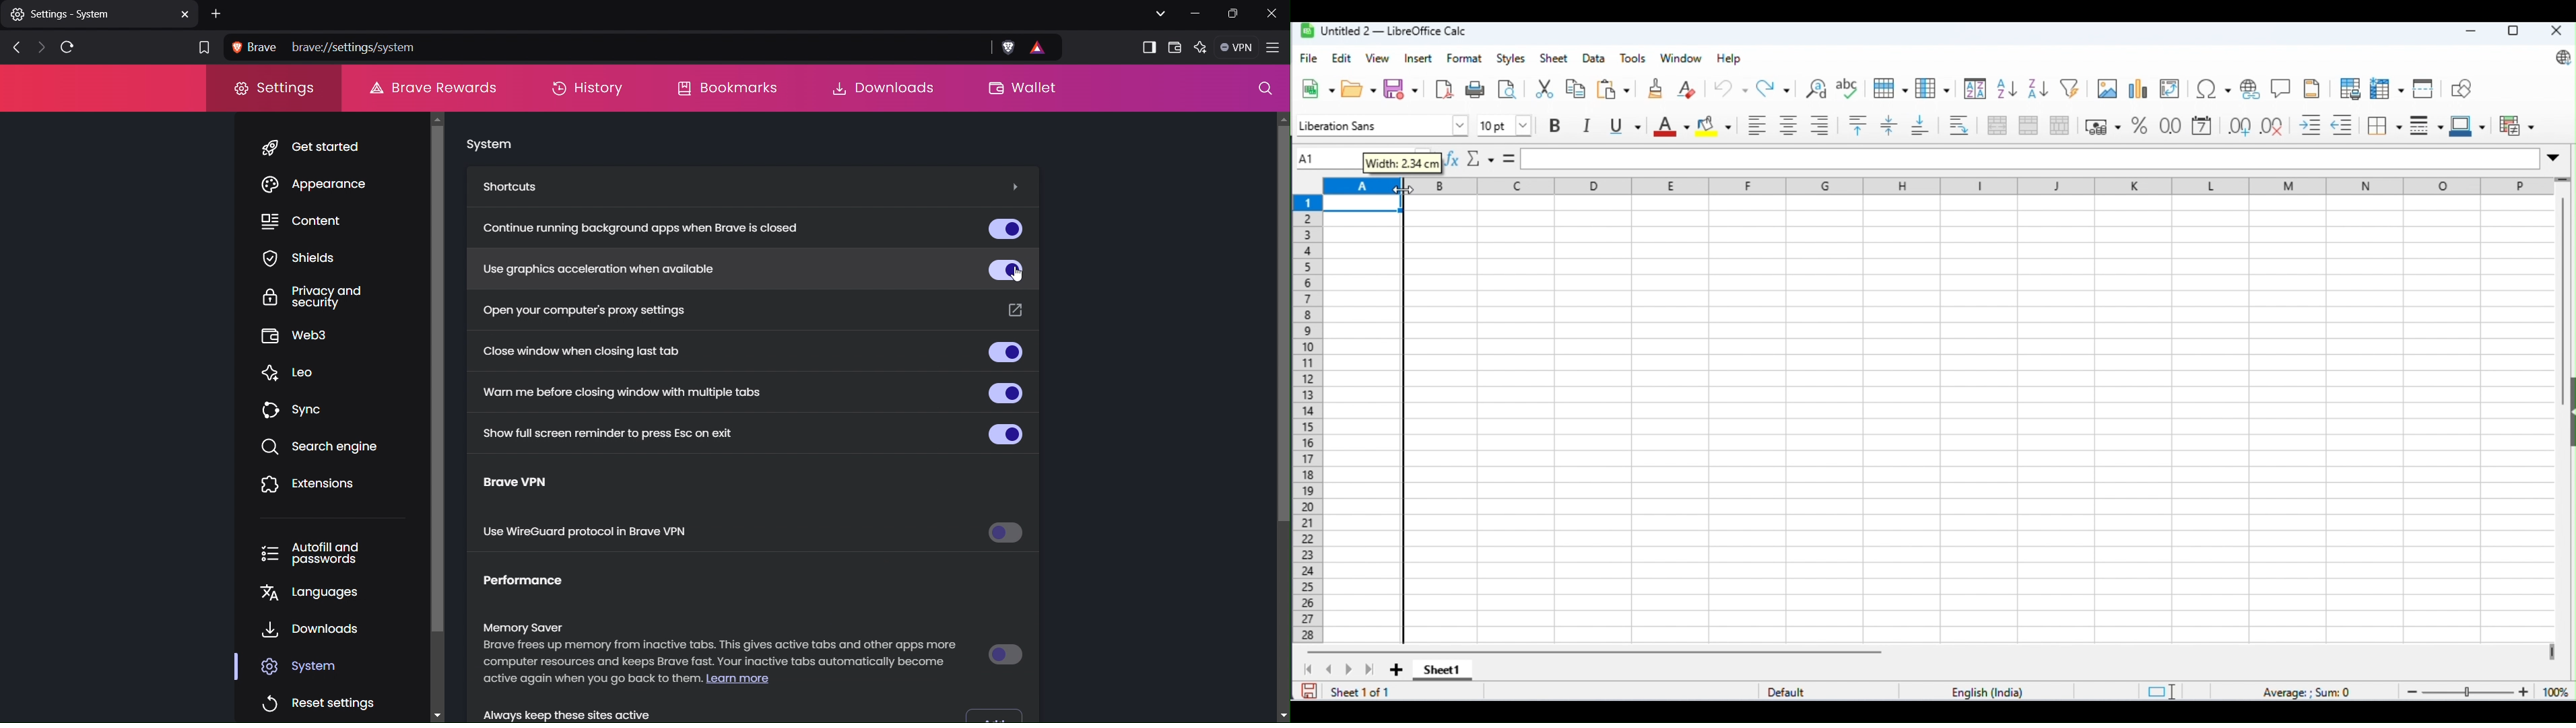  I want to click on add sheet, so click(1396, 669).